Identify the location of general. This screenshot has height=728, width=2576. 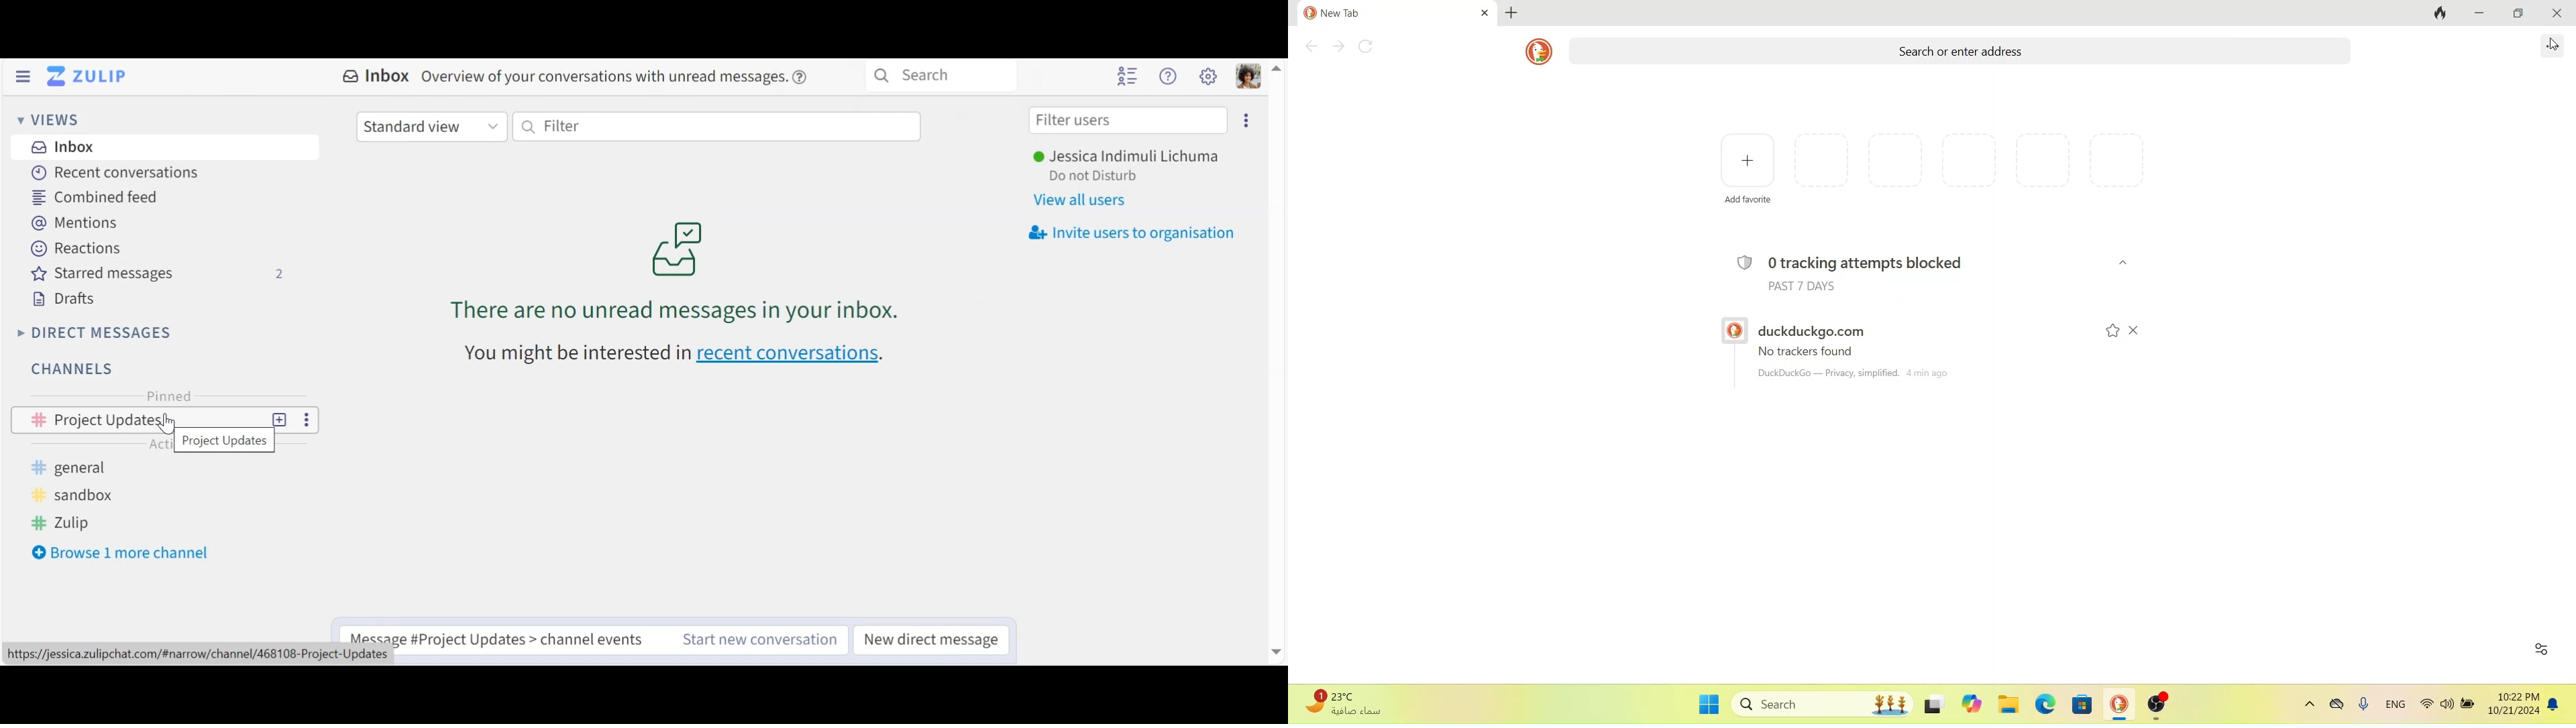
(70, 469).